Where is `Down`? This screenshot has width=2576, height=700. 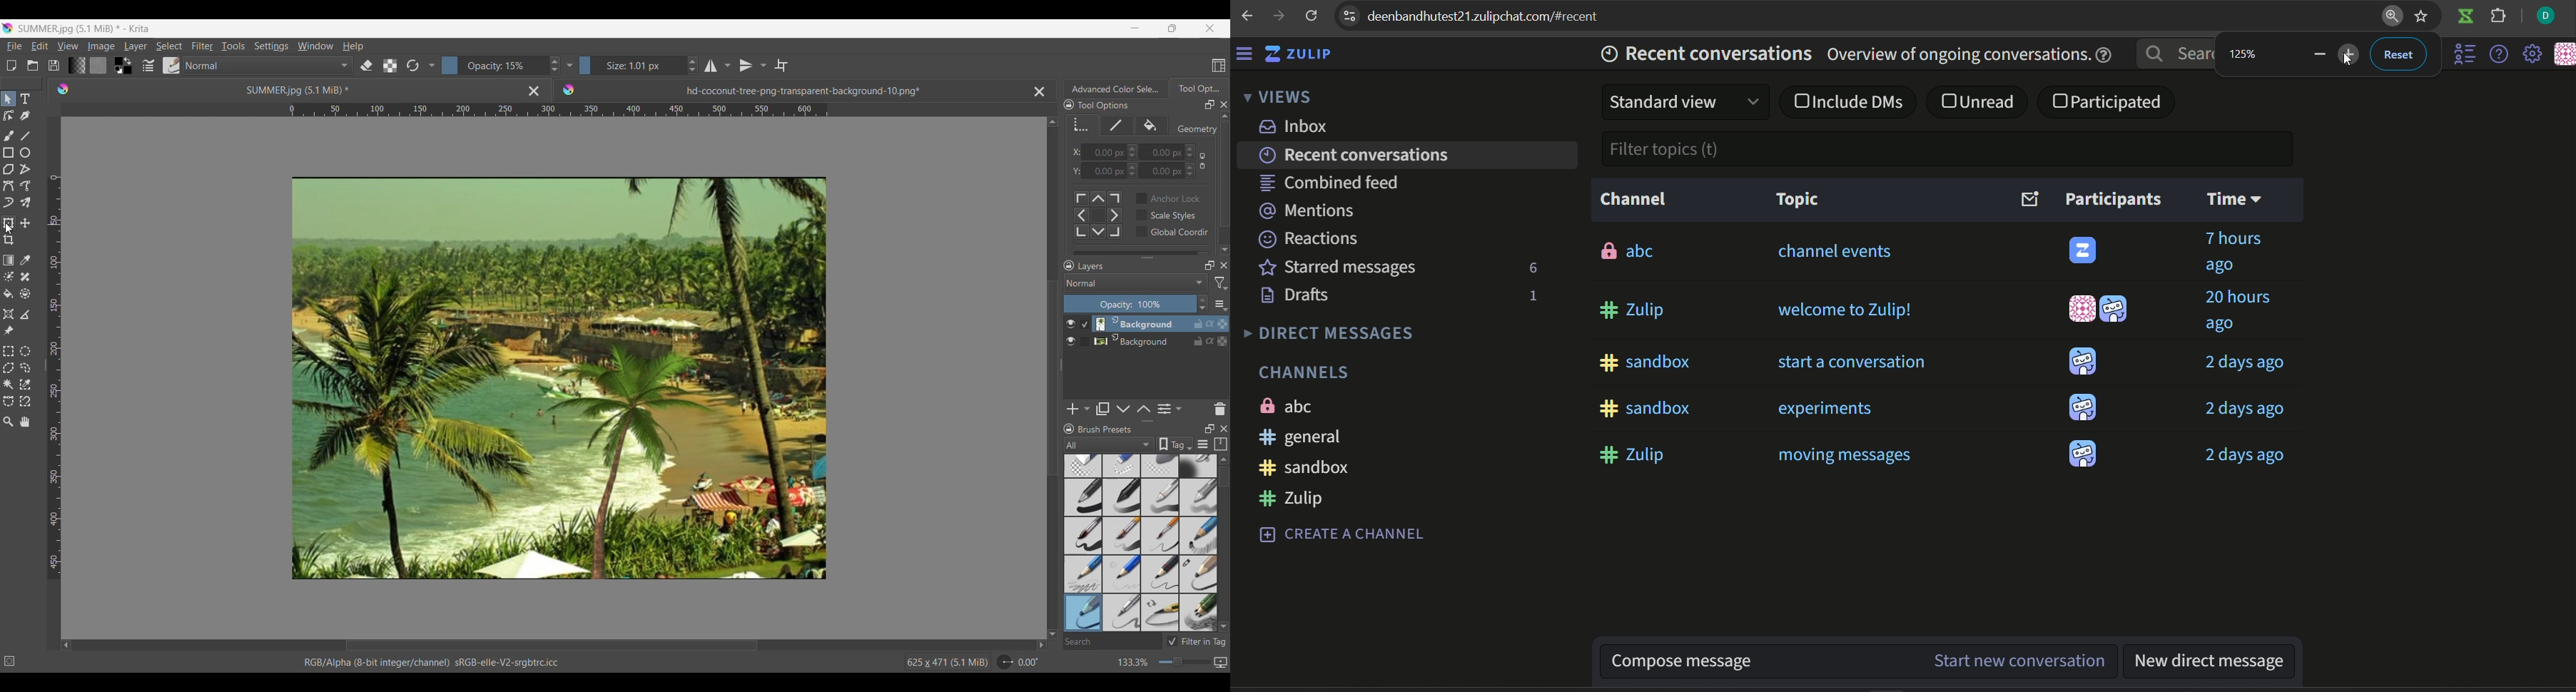 Down is located at coordinates (1053, 626).